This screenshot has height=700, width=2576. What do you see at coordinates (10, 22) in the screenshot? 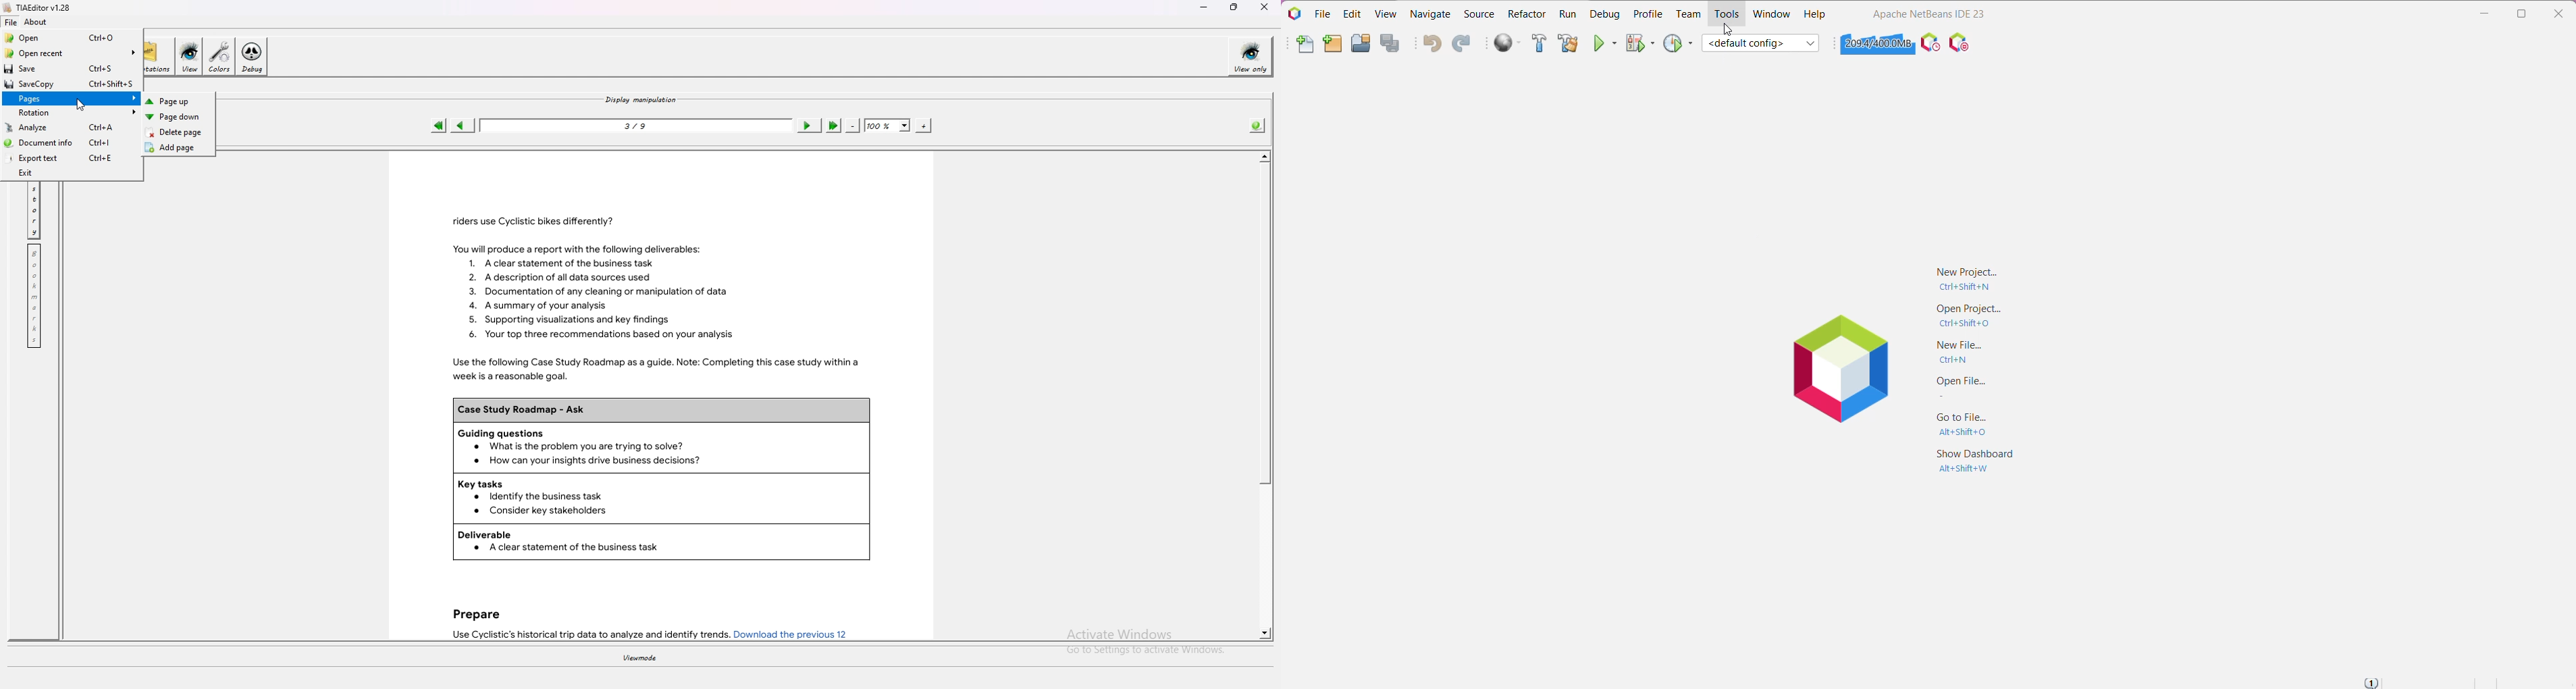
I see `file` at bounding box center [10, 22].